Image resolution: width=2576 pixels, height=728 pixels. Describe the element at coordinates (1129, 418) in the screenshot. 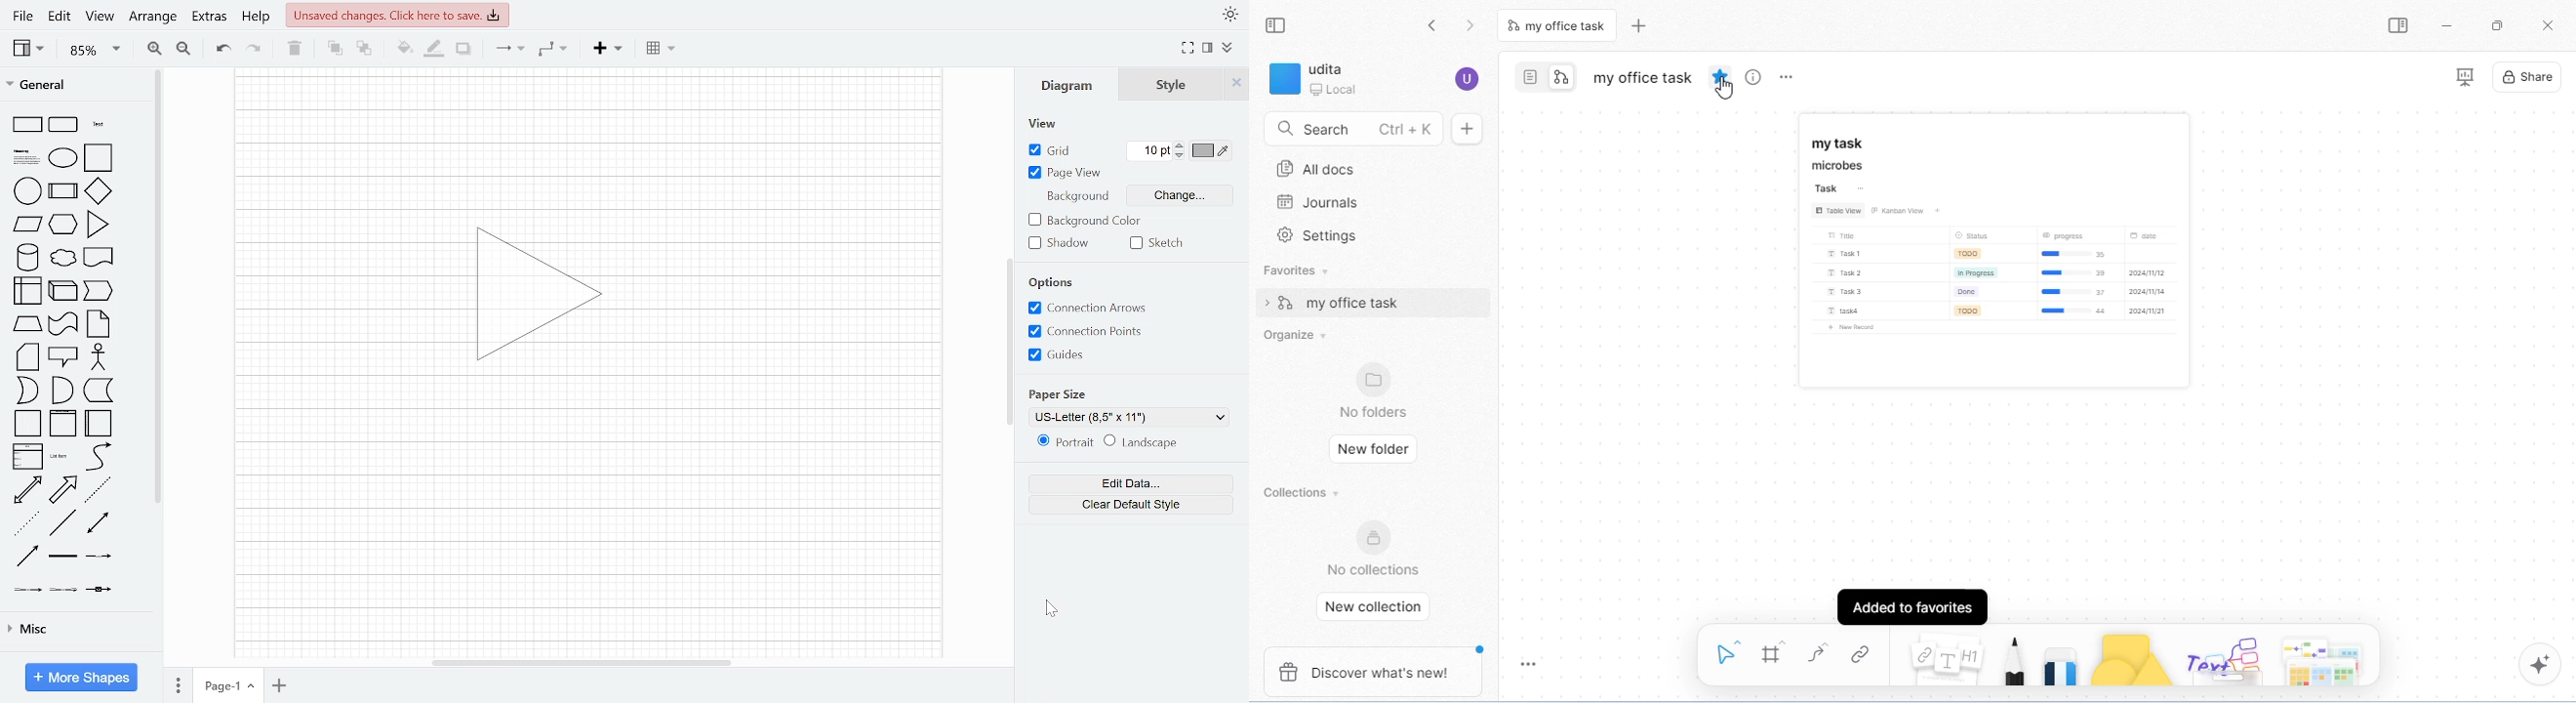

I see `Paper size options` at that location.